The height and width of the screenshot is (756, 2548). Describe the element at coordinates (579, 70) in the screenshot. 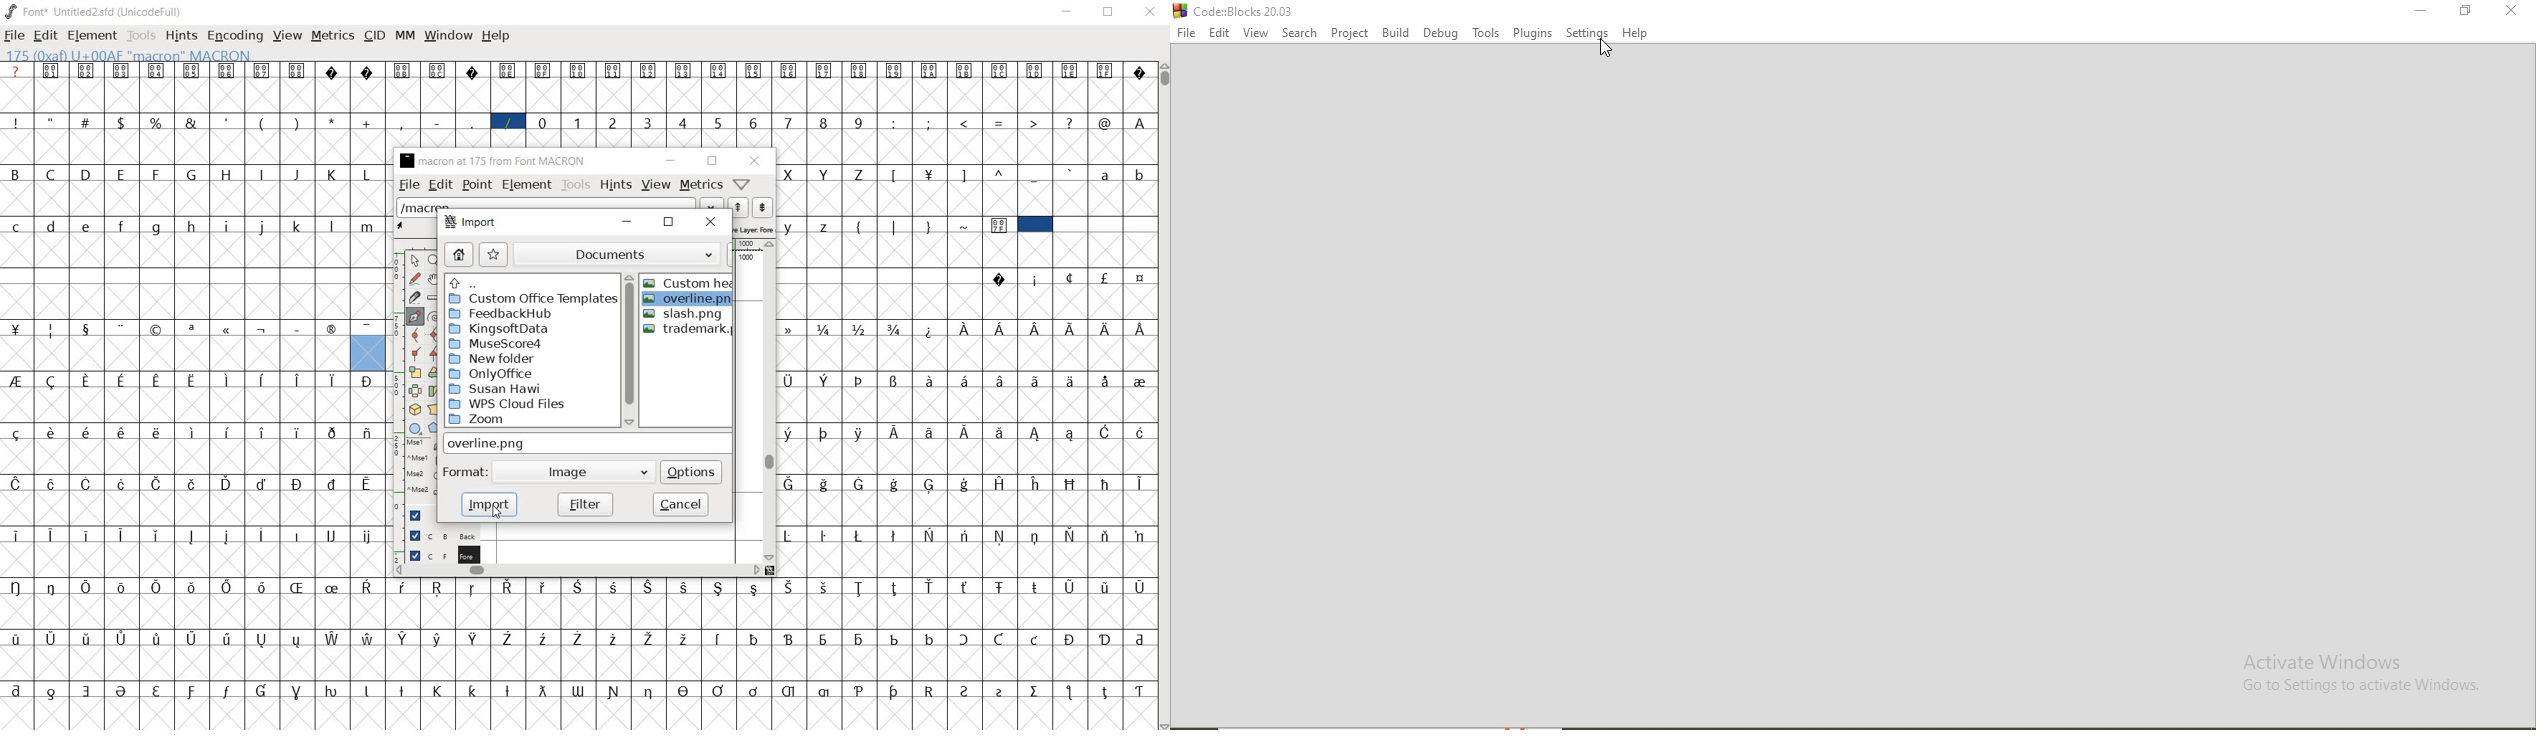

I see `Symbol` at that location.